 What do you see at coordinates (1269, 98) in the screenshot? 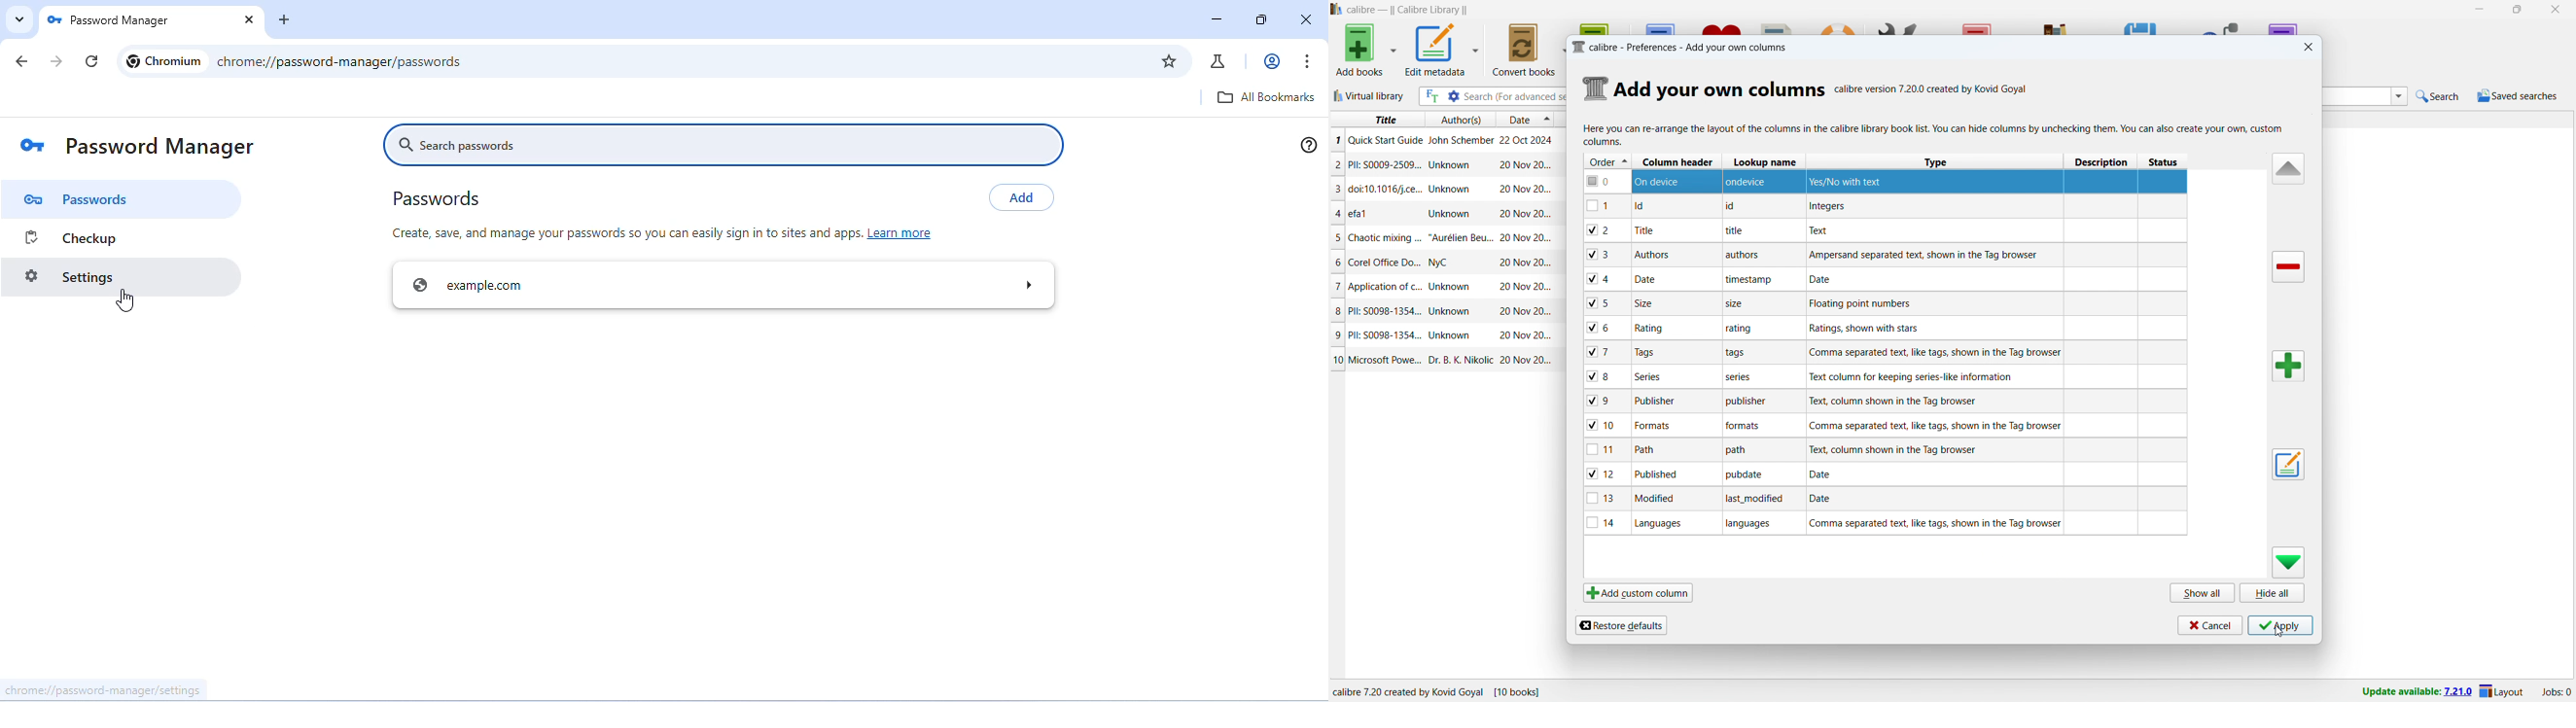
I see `all bookmarks` at bounding box center [1269, 98].